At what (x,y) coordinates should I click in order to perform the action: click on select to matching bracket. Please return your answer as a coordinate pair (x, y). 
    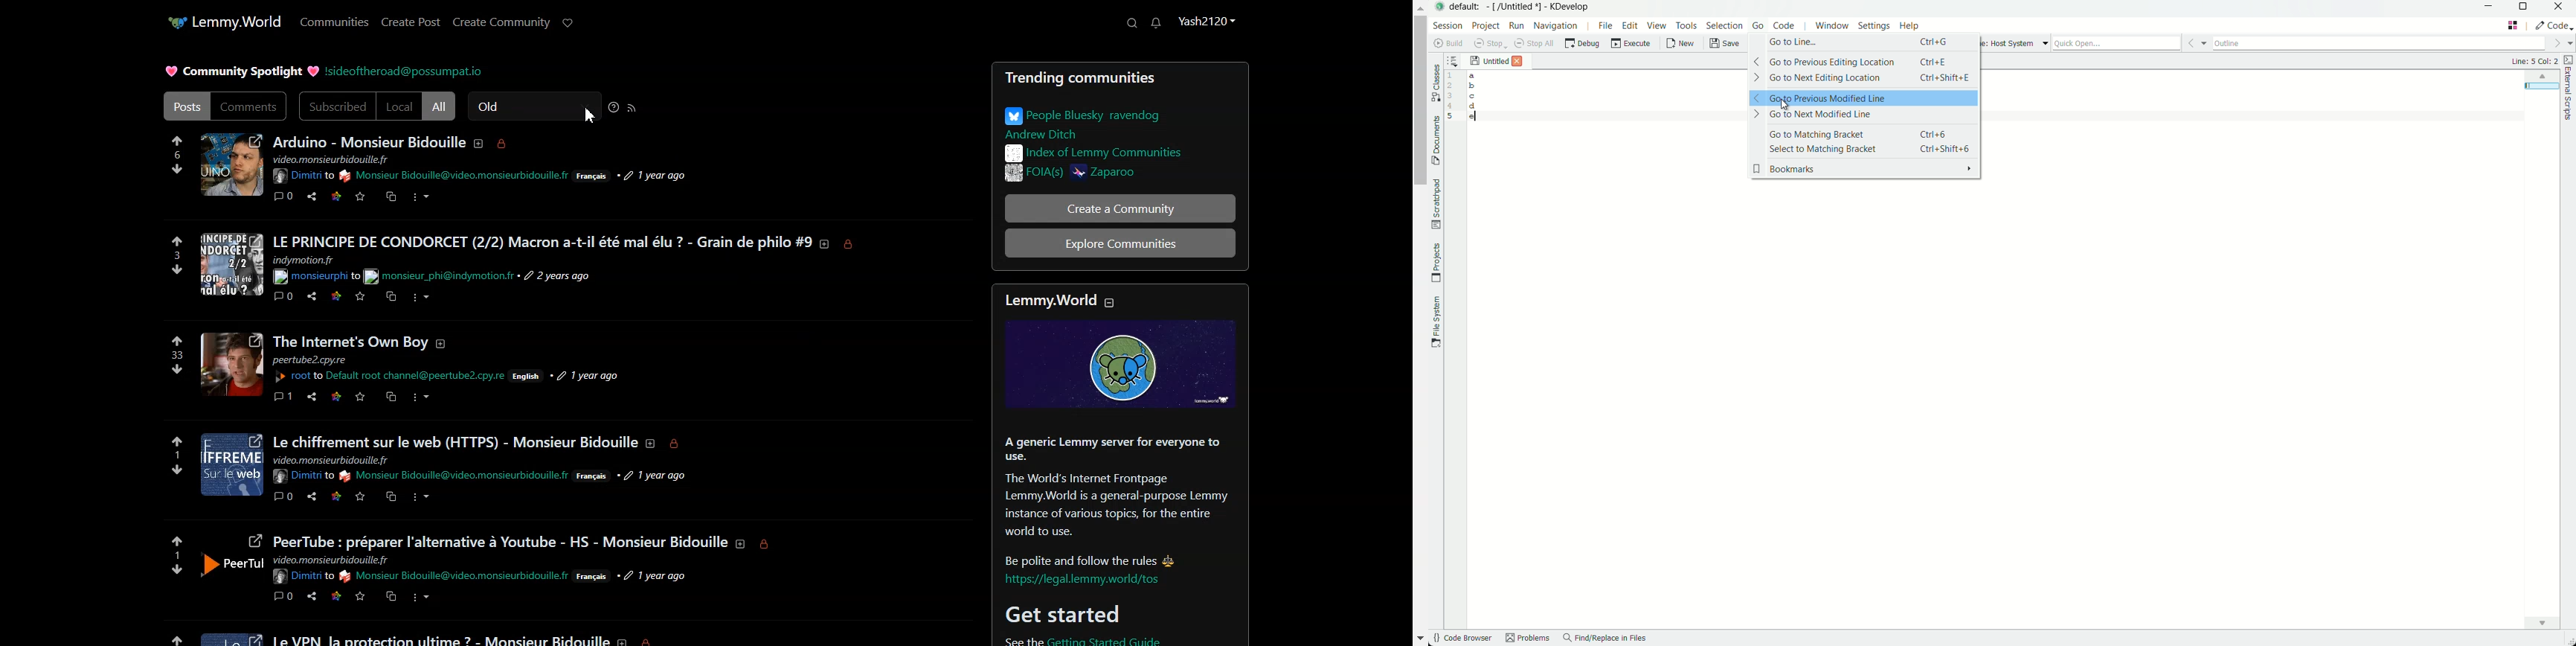
    Looking at the image, I should click on (1865, 149).